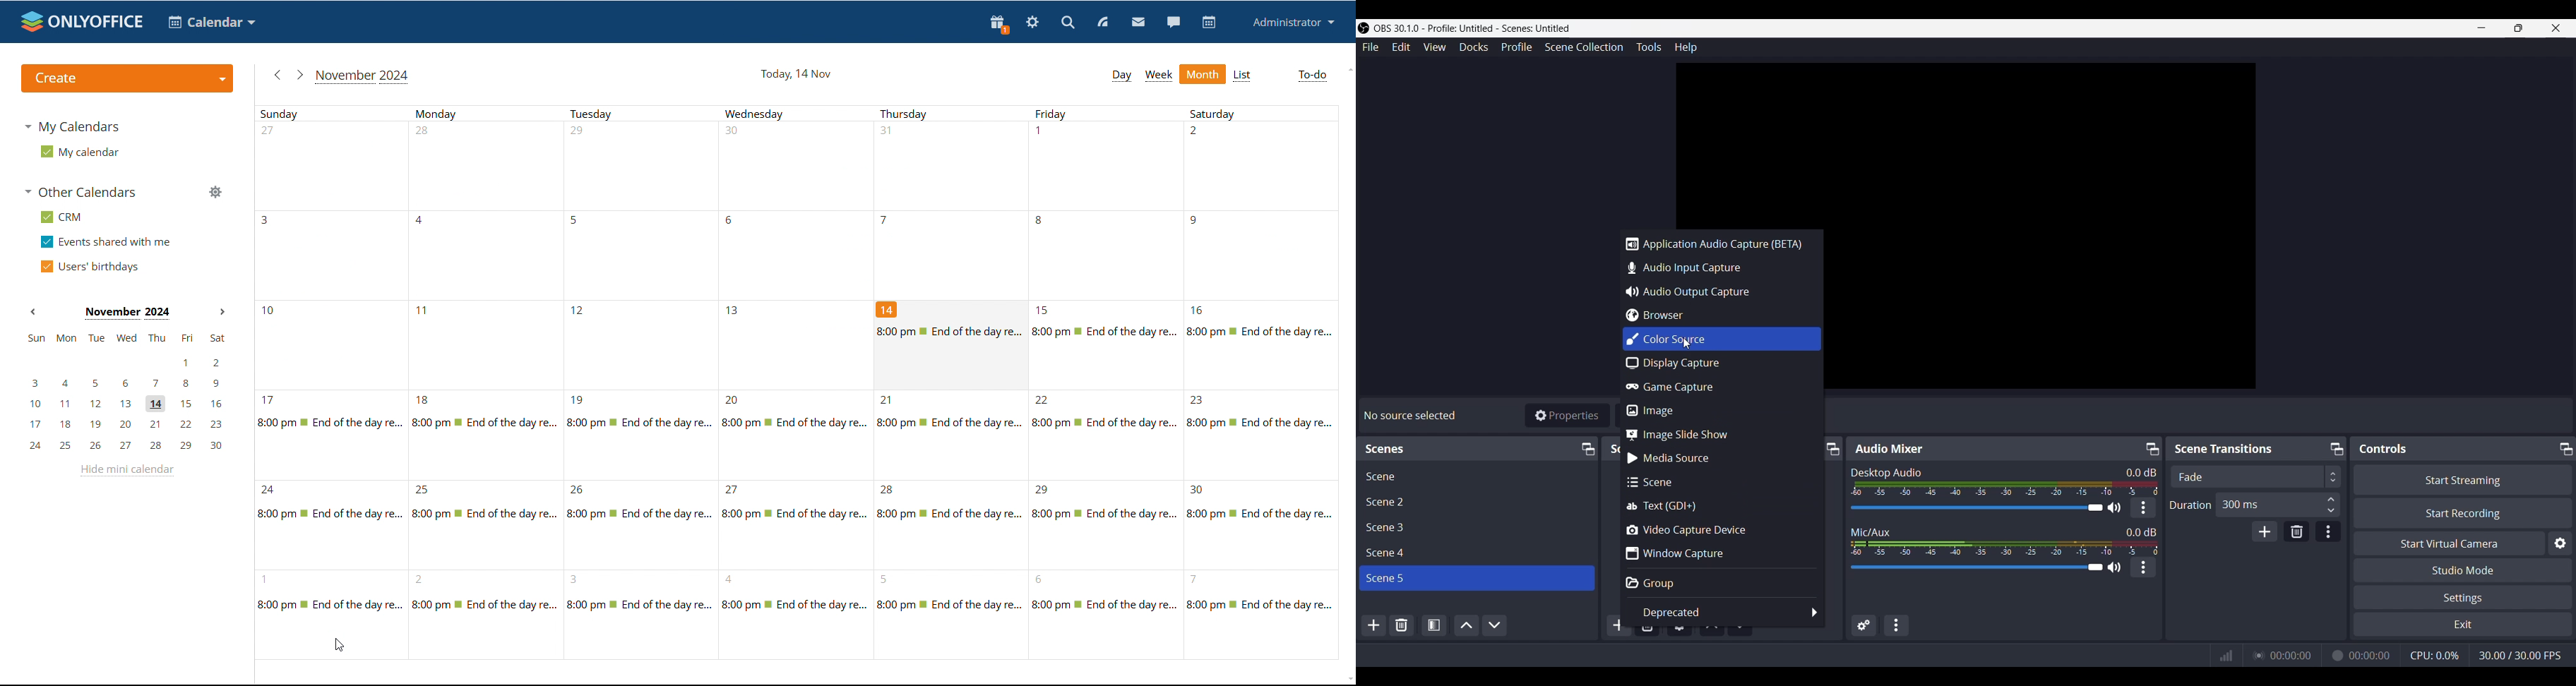 The width and height of the screenshot is (2576, 700). I want to click on Streaming, so click(2256, 656).